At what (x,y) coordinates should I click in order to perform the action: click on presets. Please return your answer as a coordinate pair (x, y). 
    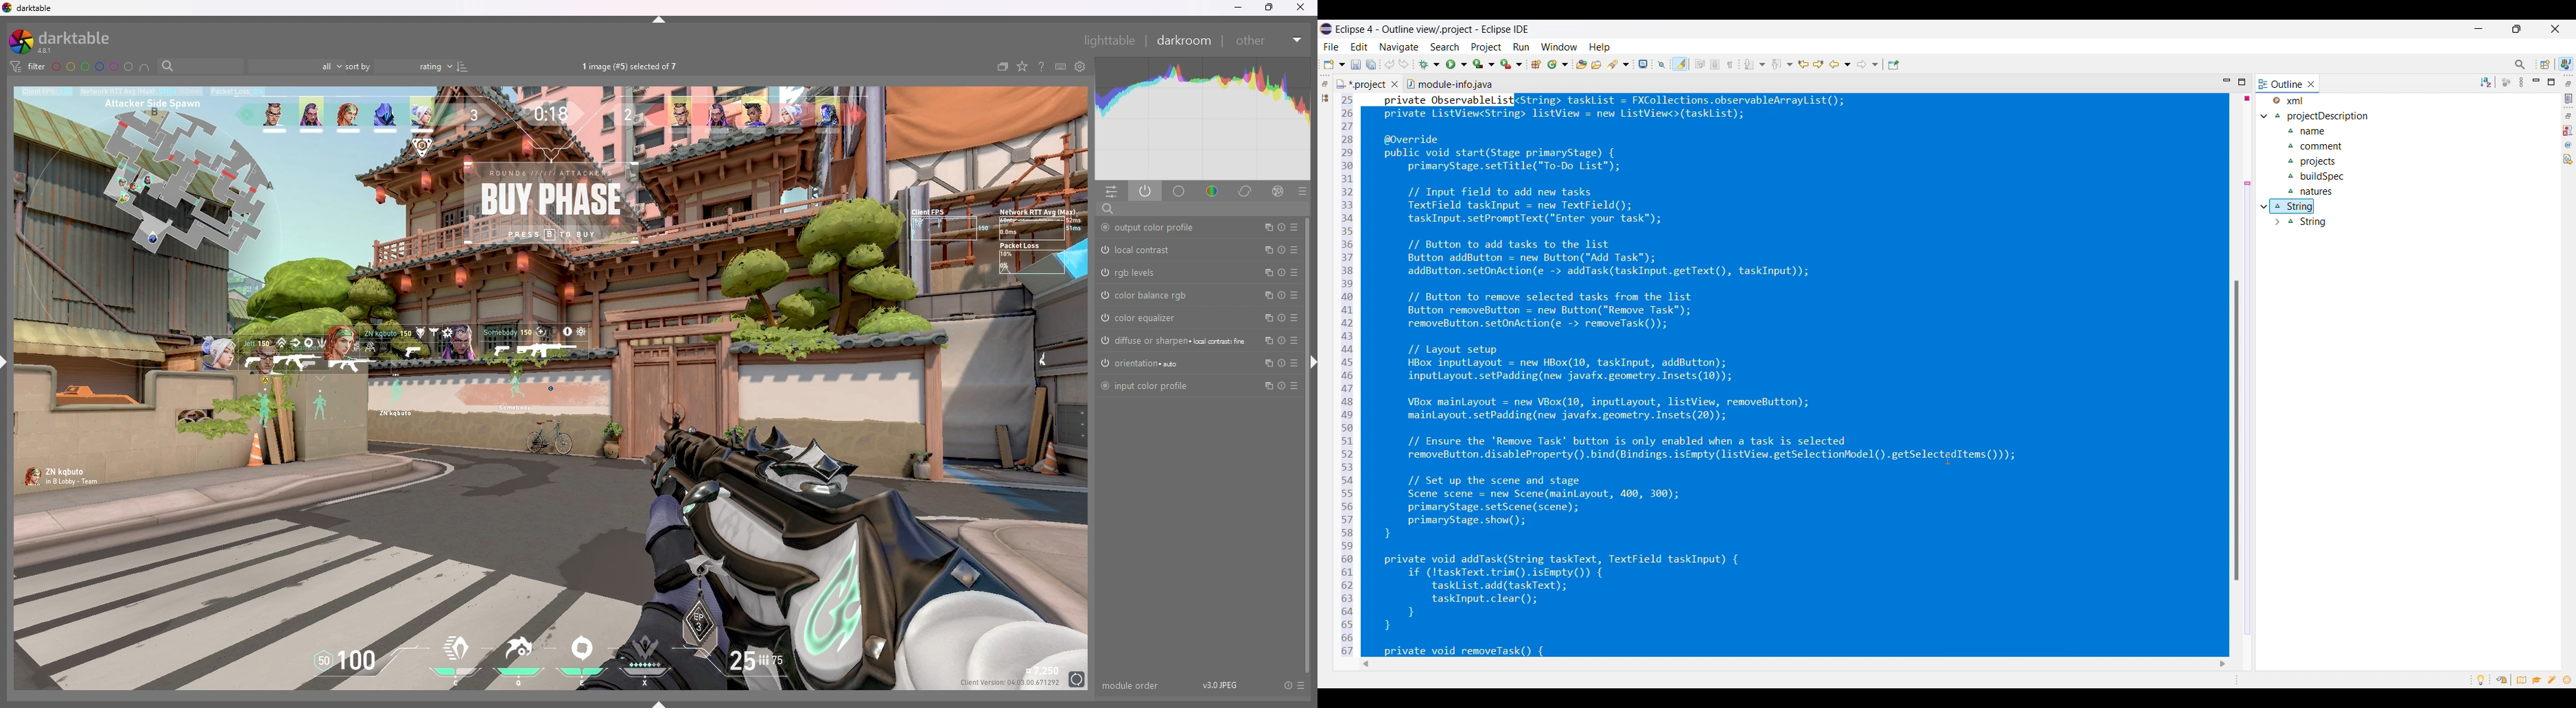
    Looking at the image, I should click on (1295, 385).